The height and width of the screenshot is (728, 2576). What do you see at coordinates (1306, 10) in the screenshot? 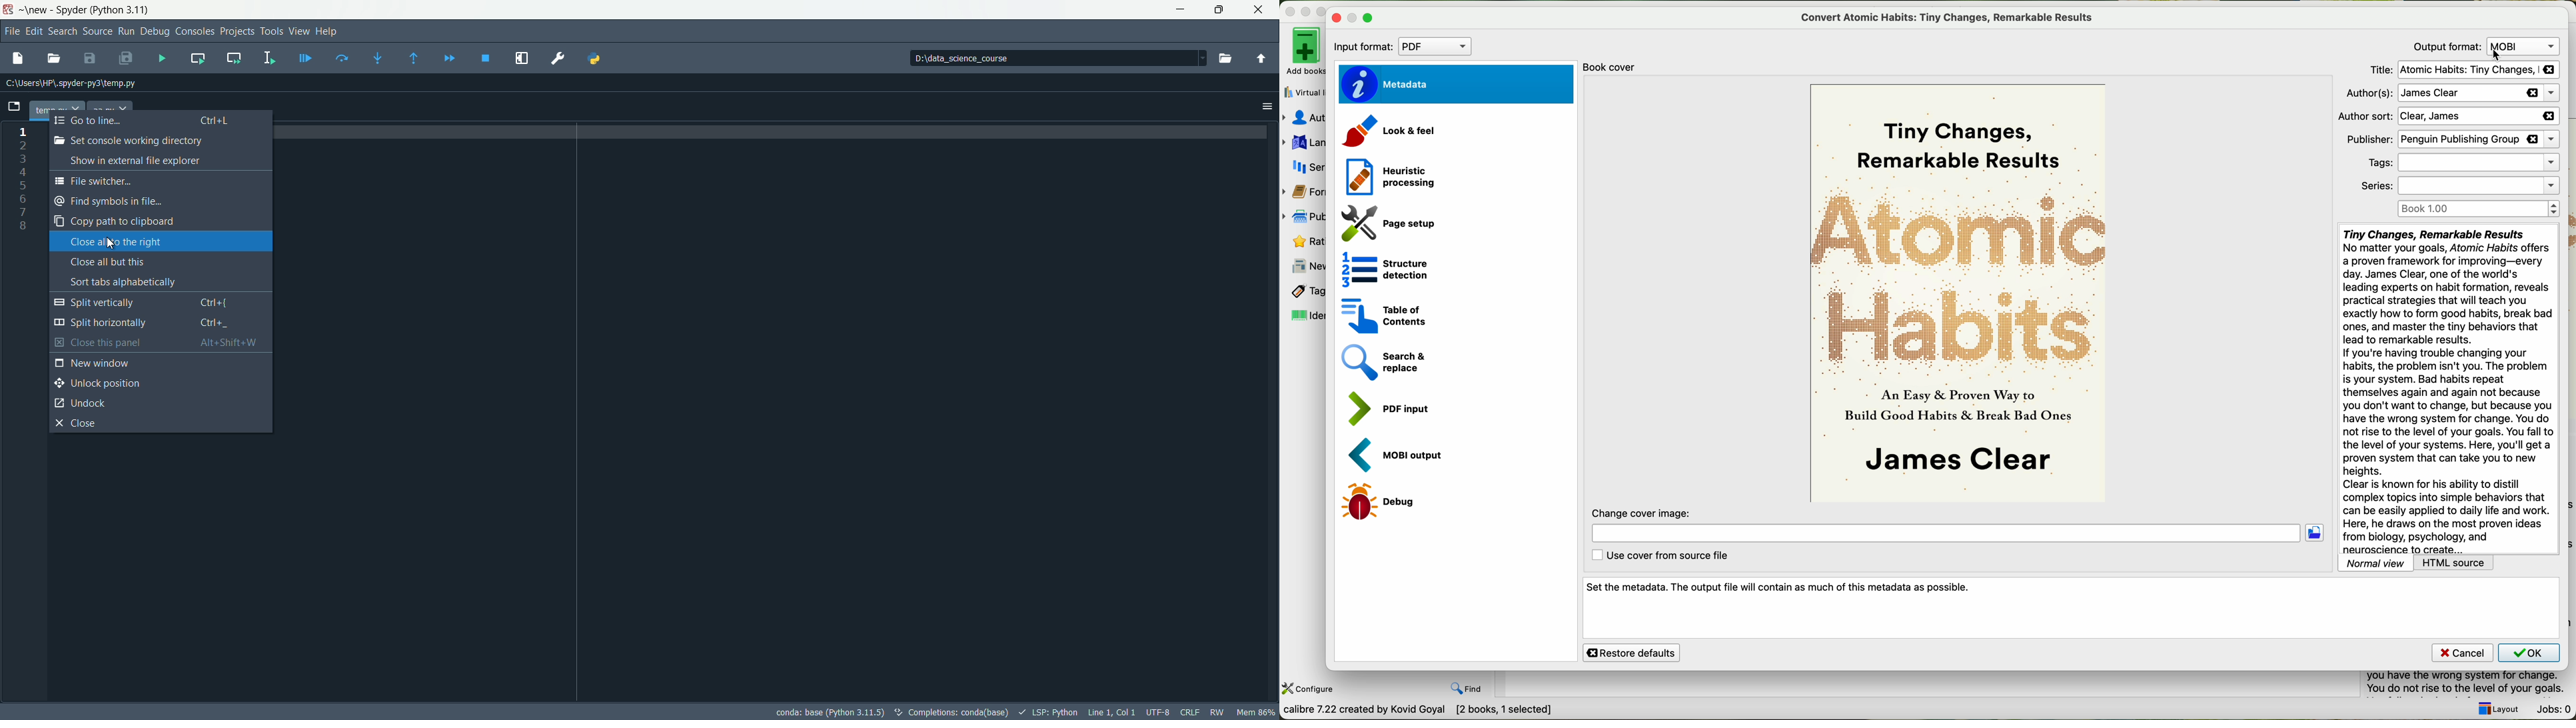
I see `minimize` at bounding box center [1306, 10].